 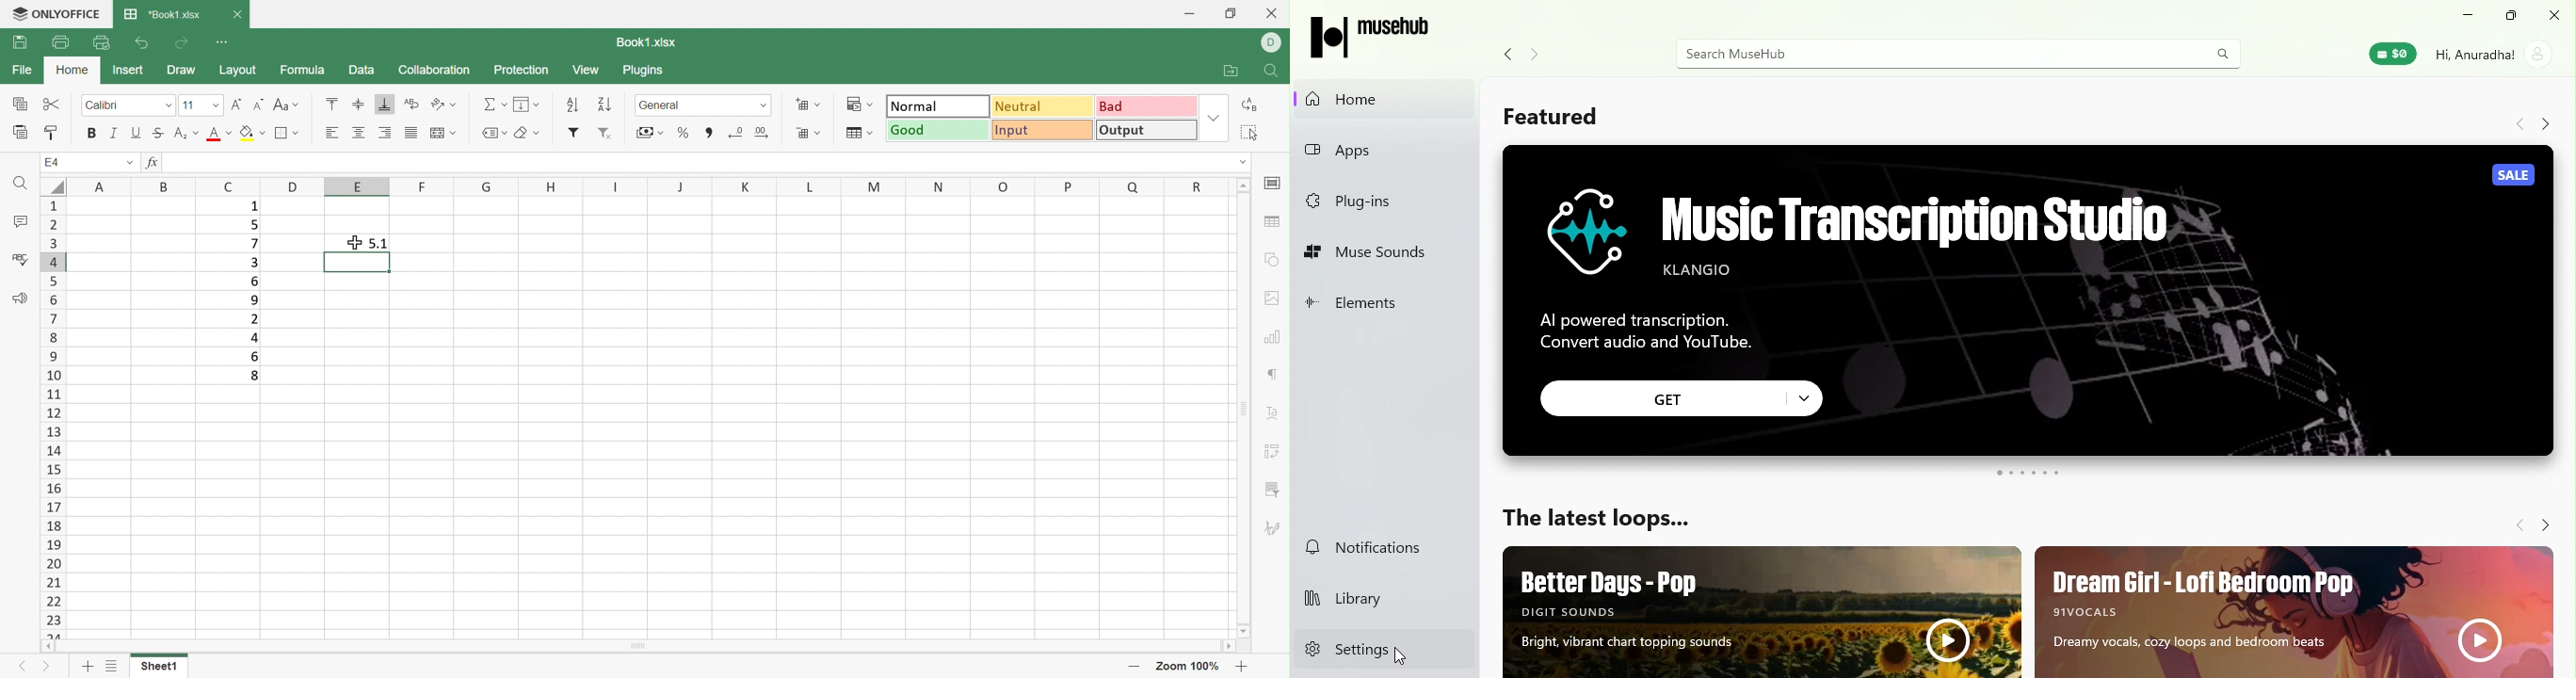 I want to click on Font color, so click(x=221, y=133).